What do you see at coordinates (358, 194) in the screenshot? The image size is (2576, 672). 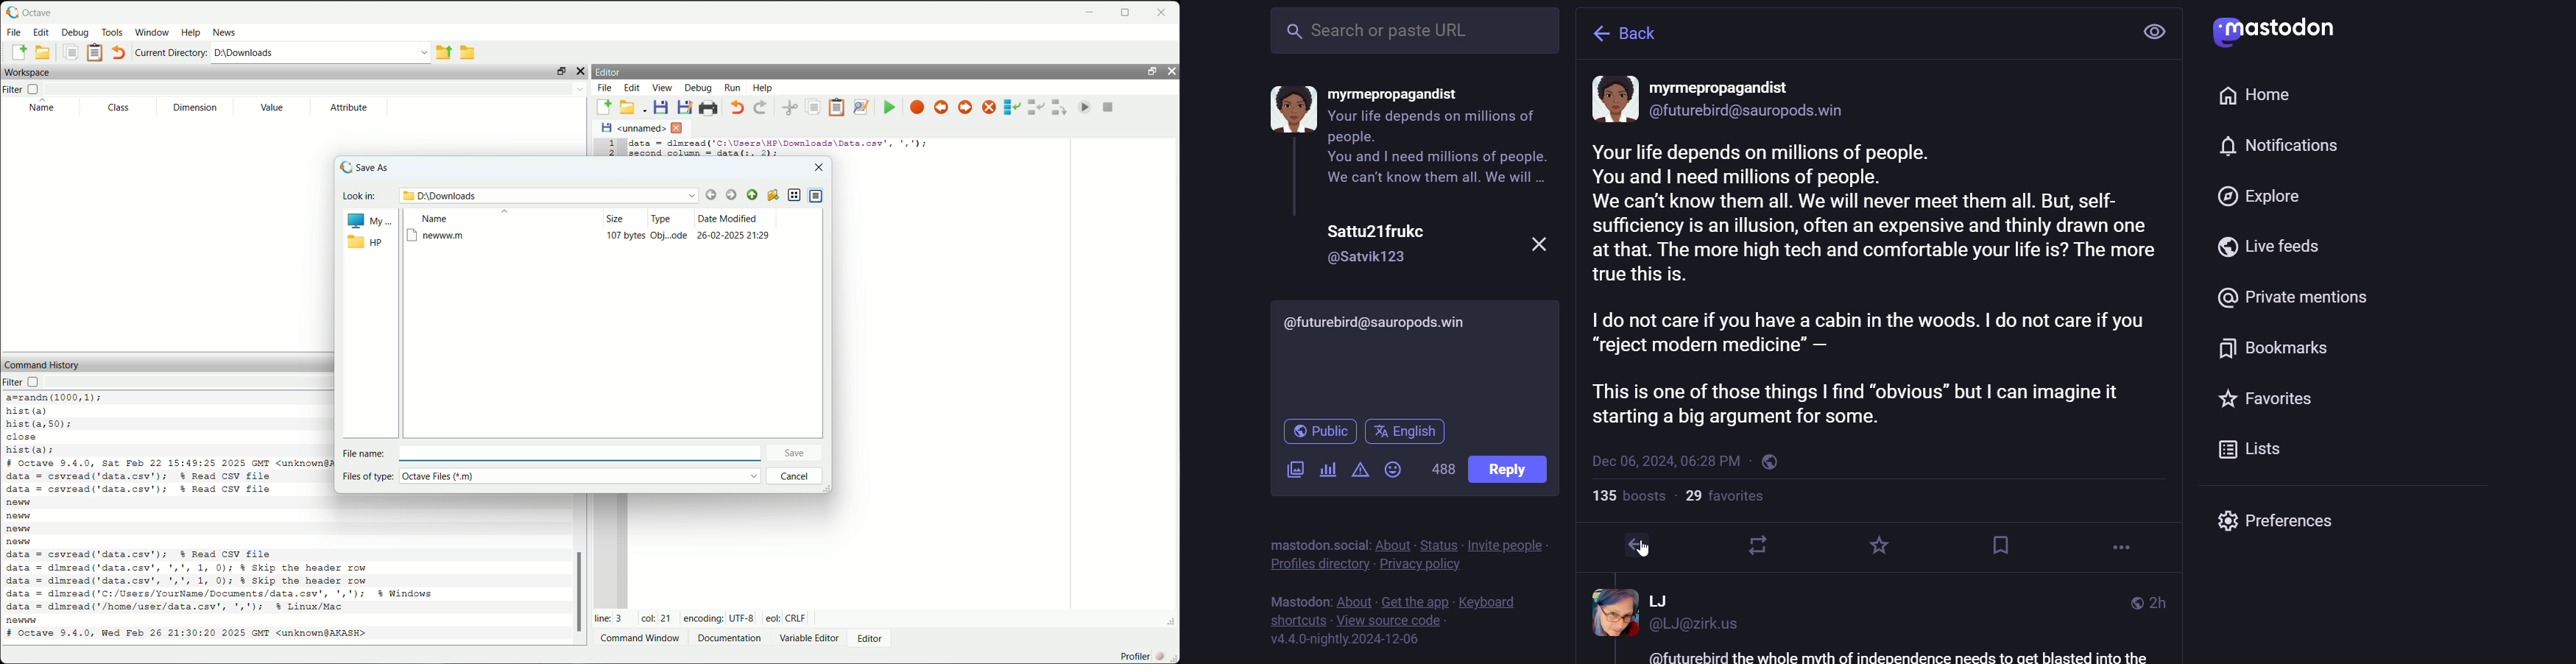 I see `look in` at bounding box center [358, 194].